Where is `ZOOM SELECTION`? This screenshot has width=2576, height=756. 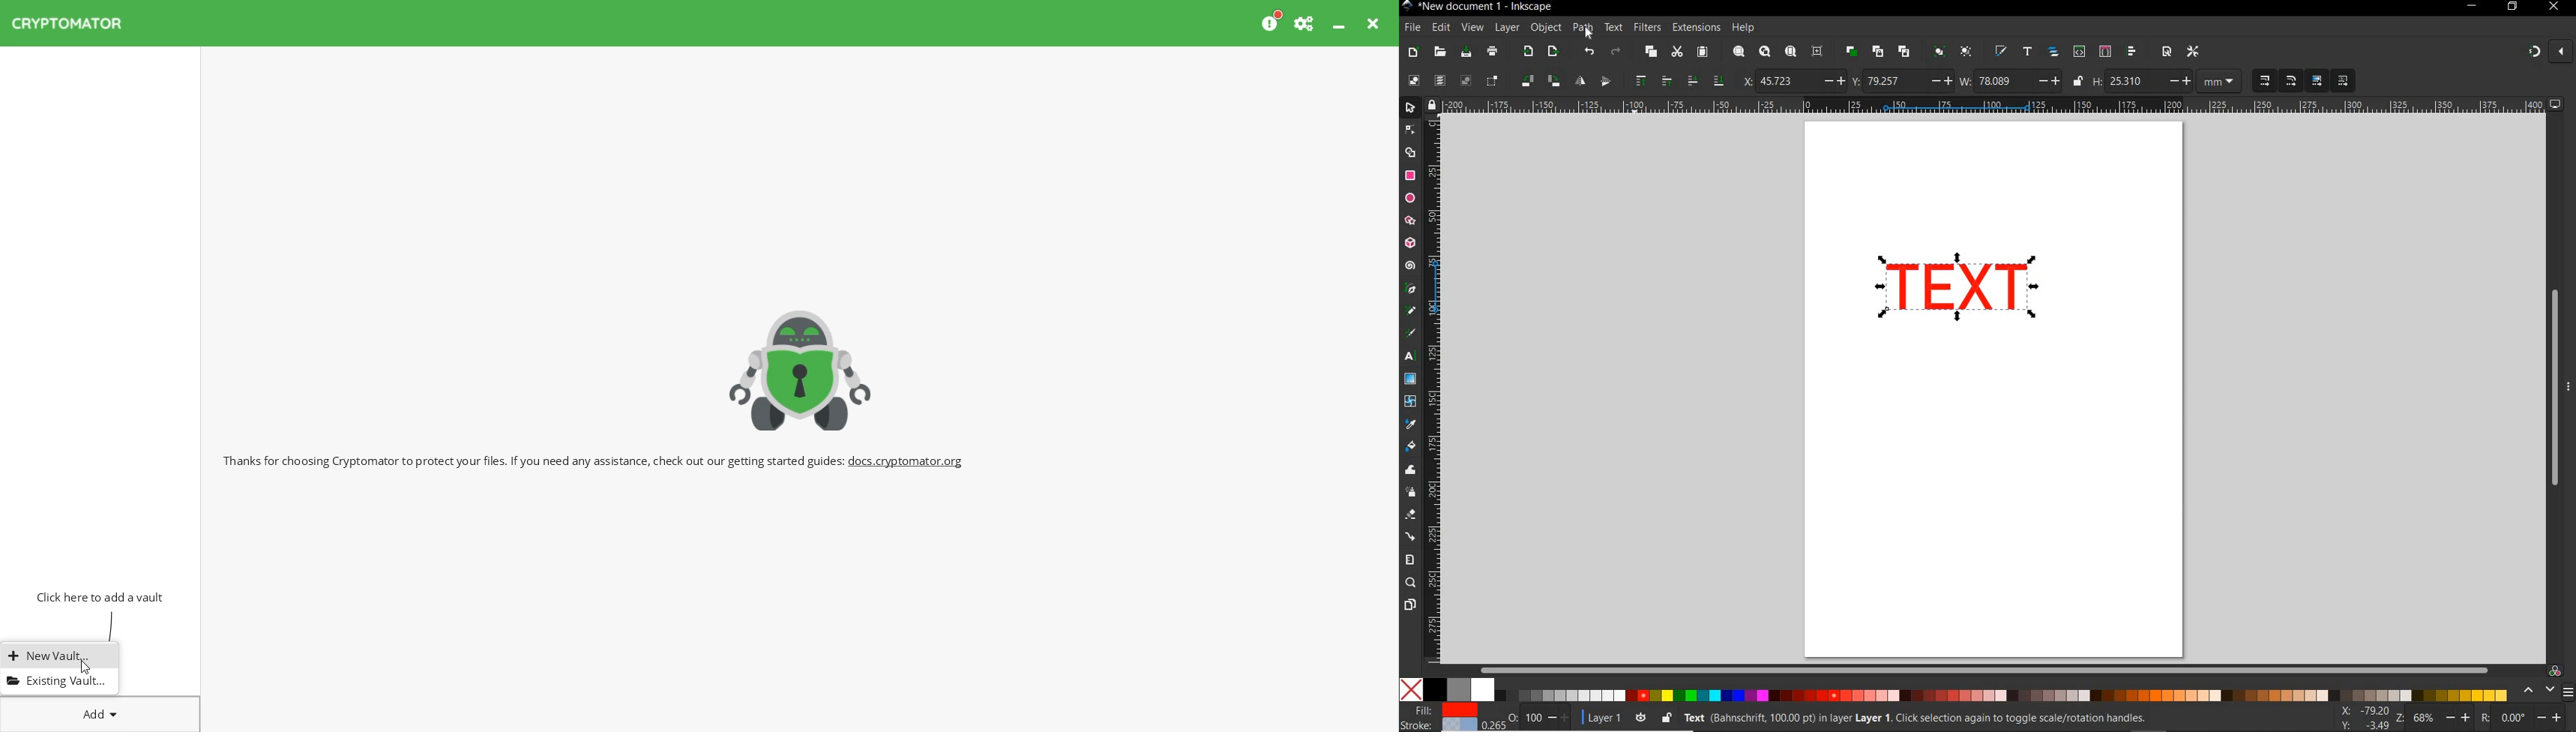 ZOOM SELECTION is located at coordinates (1737, 53).